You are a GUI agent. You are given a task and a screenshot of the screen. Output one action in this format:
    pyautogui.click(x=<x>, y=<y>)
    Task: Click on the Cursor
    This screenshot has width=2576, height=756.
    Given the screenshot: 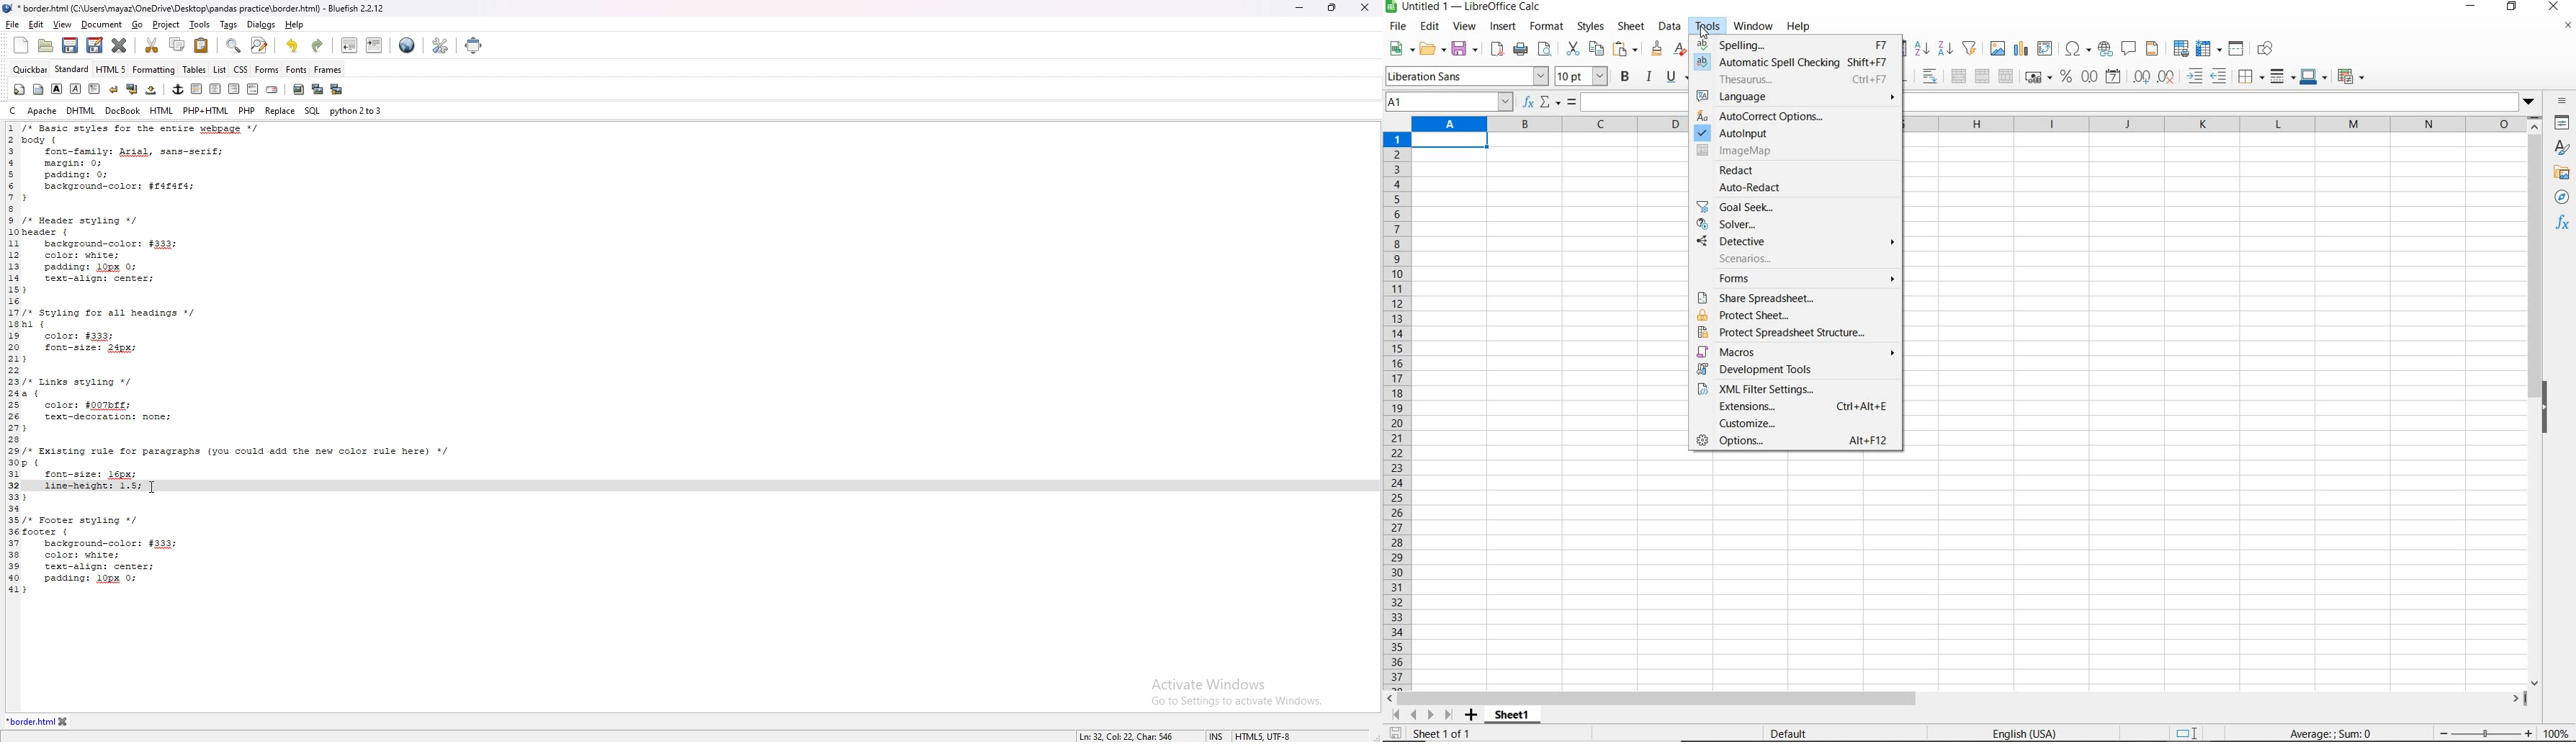 What is the action you would take?
    pyautogui.click(x=1707, y=33)
    